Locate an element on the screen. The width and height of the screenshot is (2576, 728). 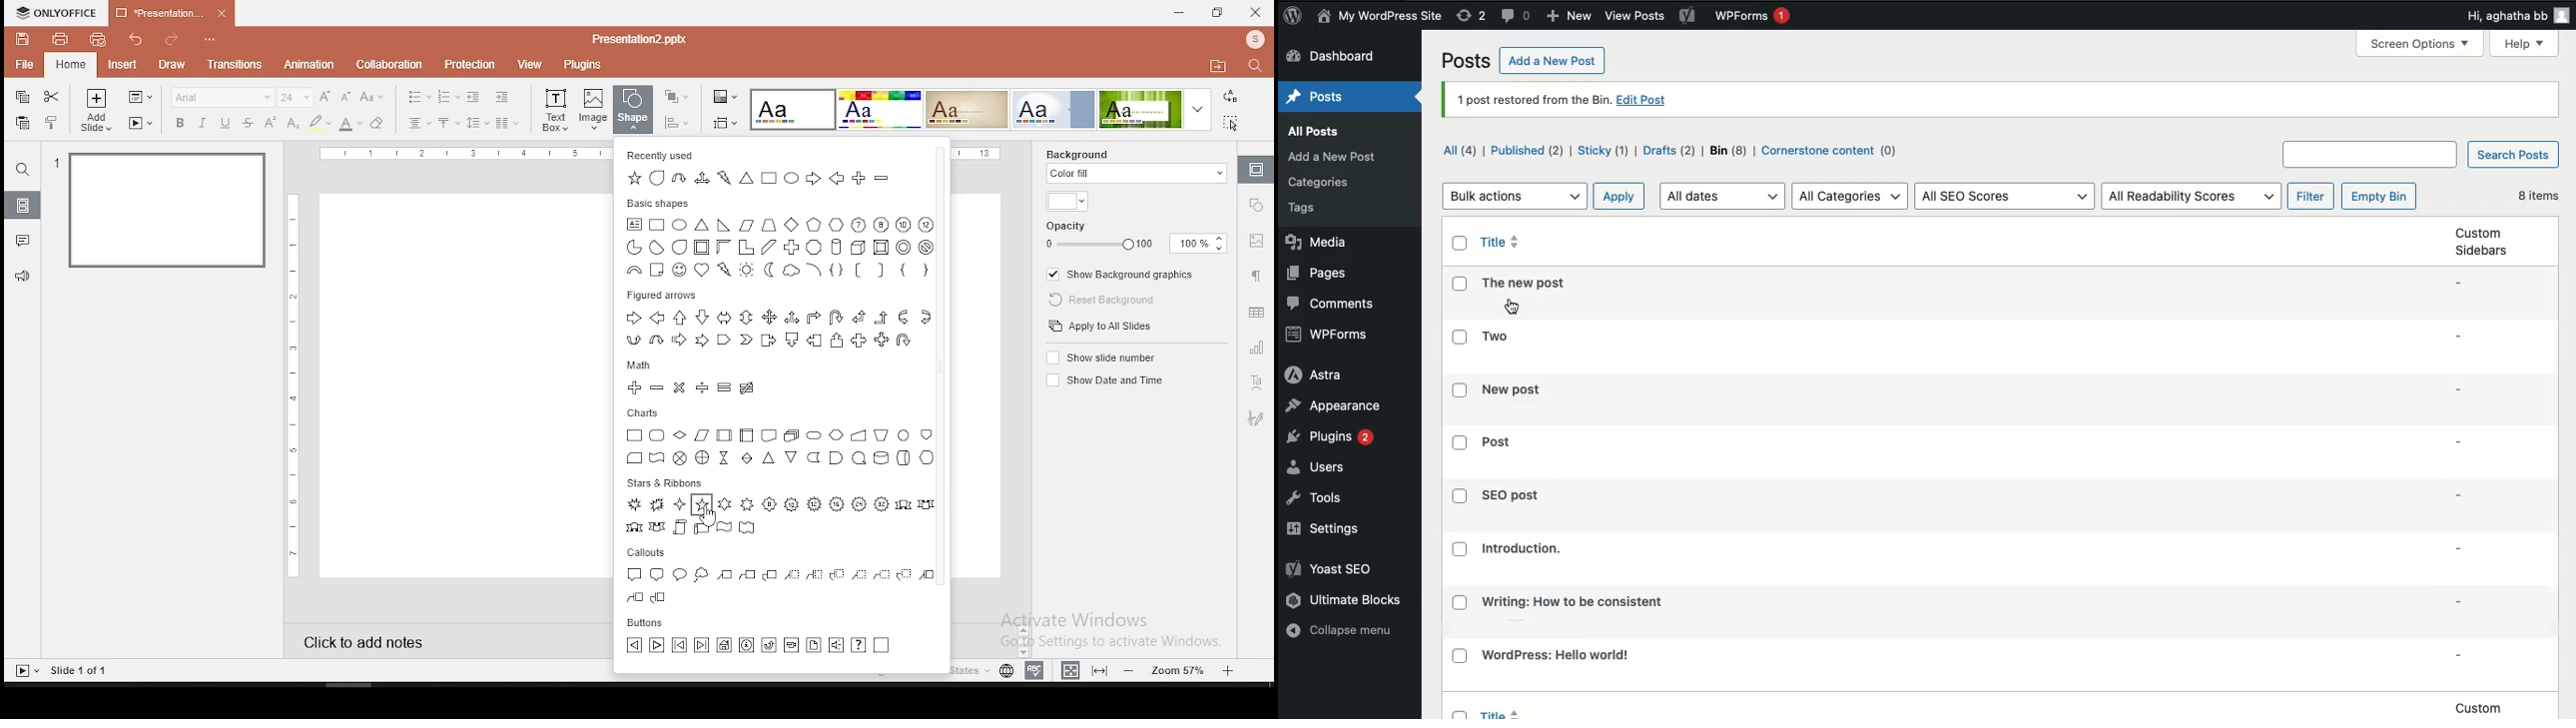
Title is located at coordinates (1496, 334).